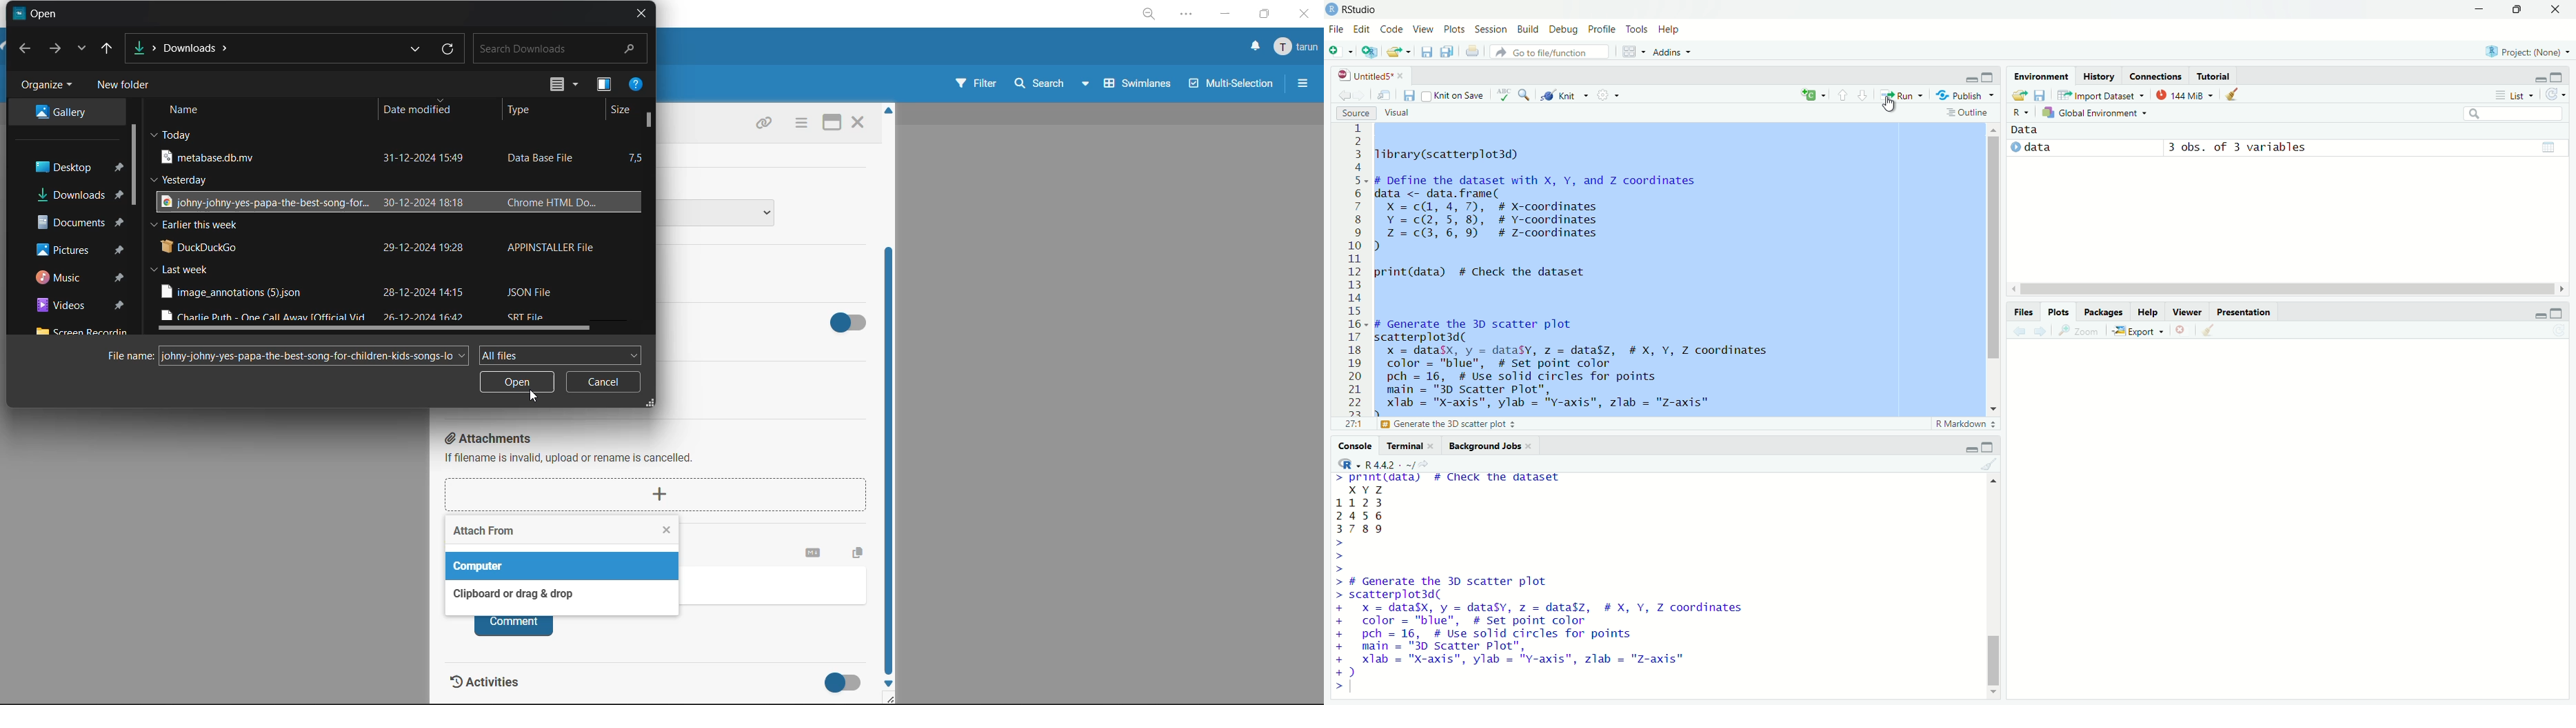  I want to click on # Generate the 3D scatter plotscatterplot3d(x = datasx, y = dataSy, z = data$z, # X, Y, Z coordinatescolor = "blue", # Set point colorpch = 16, # Use solid circles for pointsmain = "3D Scatter Plot",xlab = "X-axis", ylab = "Y-axis", zlab = "Z-axis", so click(1589, 365).